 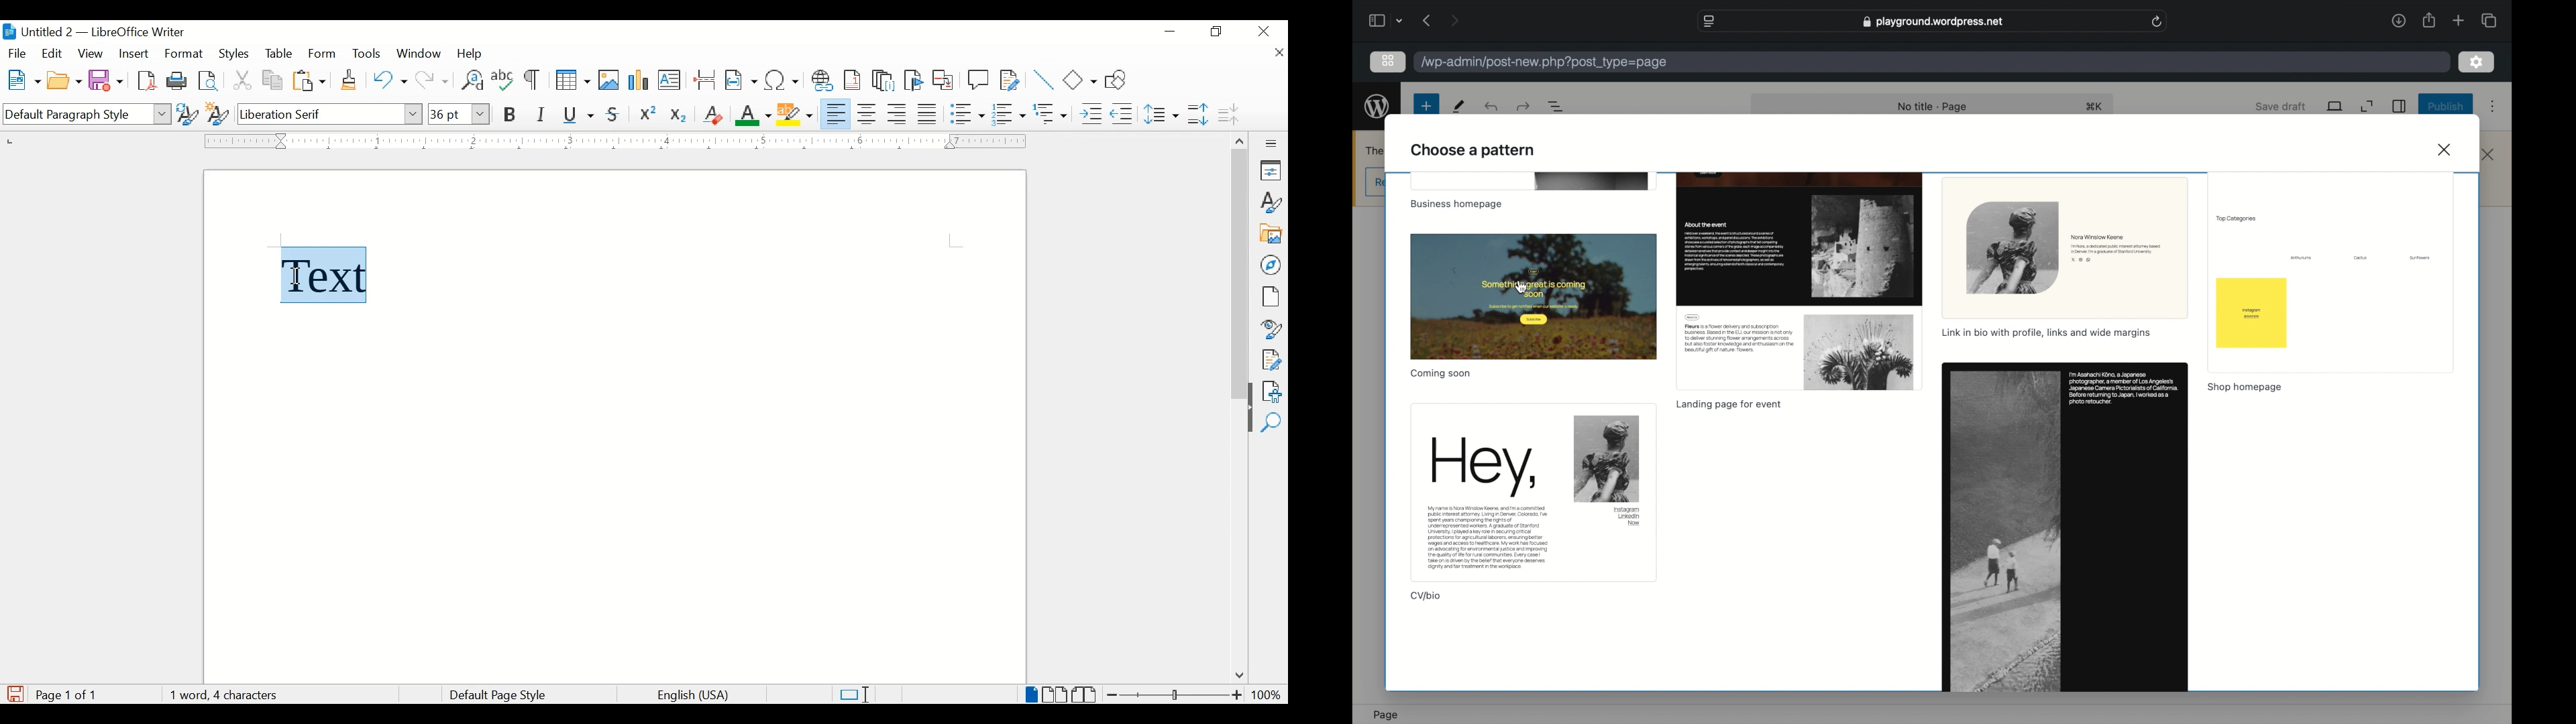 What do you see at coordinates (70, 695) in the screenshot?
I see `page count` at bounding box center [70, 695].